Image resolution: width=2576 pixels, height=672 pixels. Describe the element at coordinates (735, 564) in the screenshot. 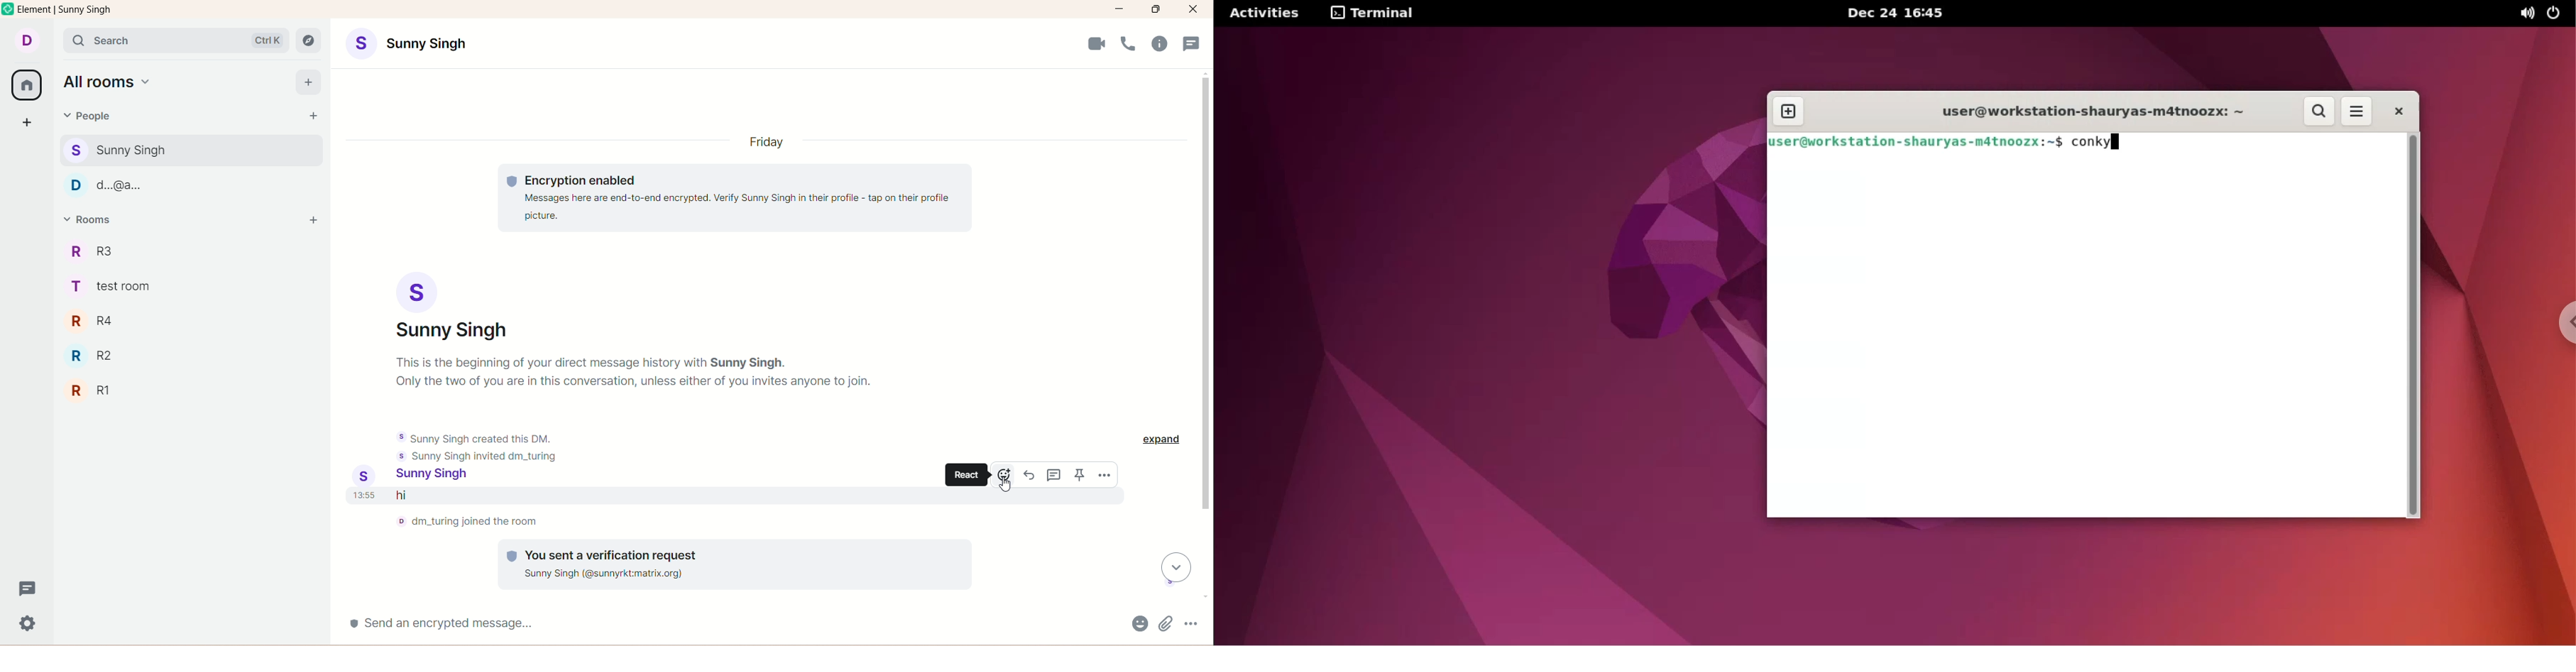

I see `text` at that location.